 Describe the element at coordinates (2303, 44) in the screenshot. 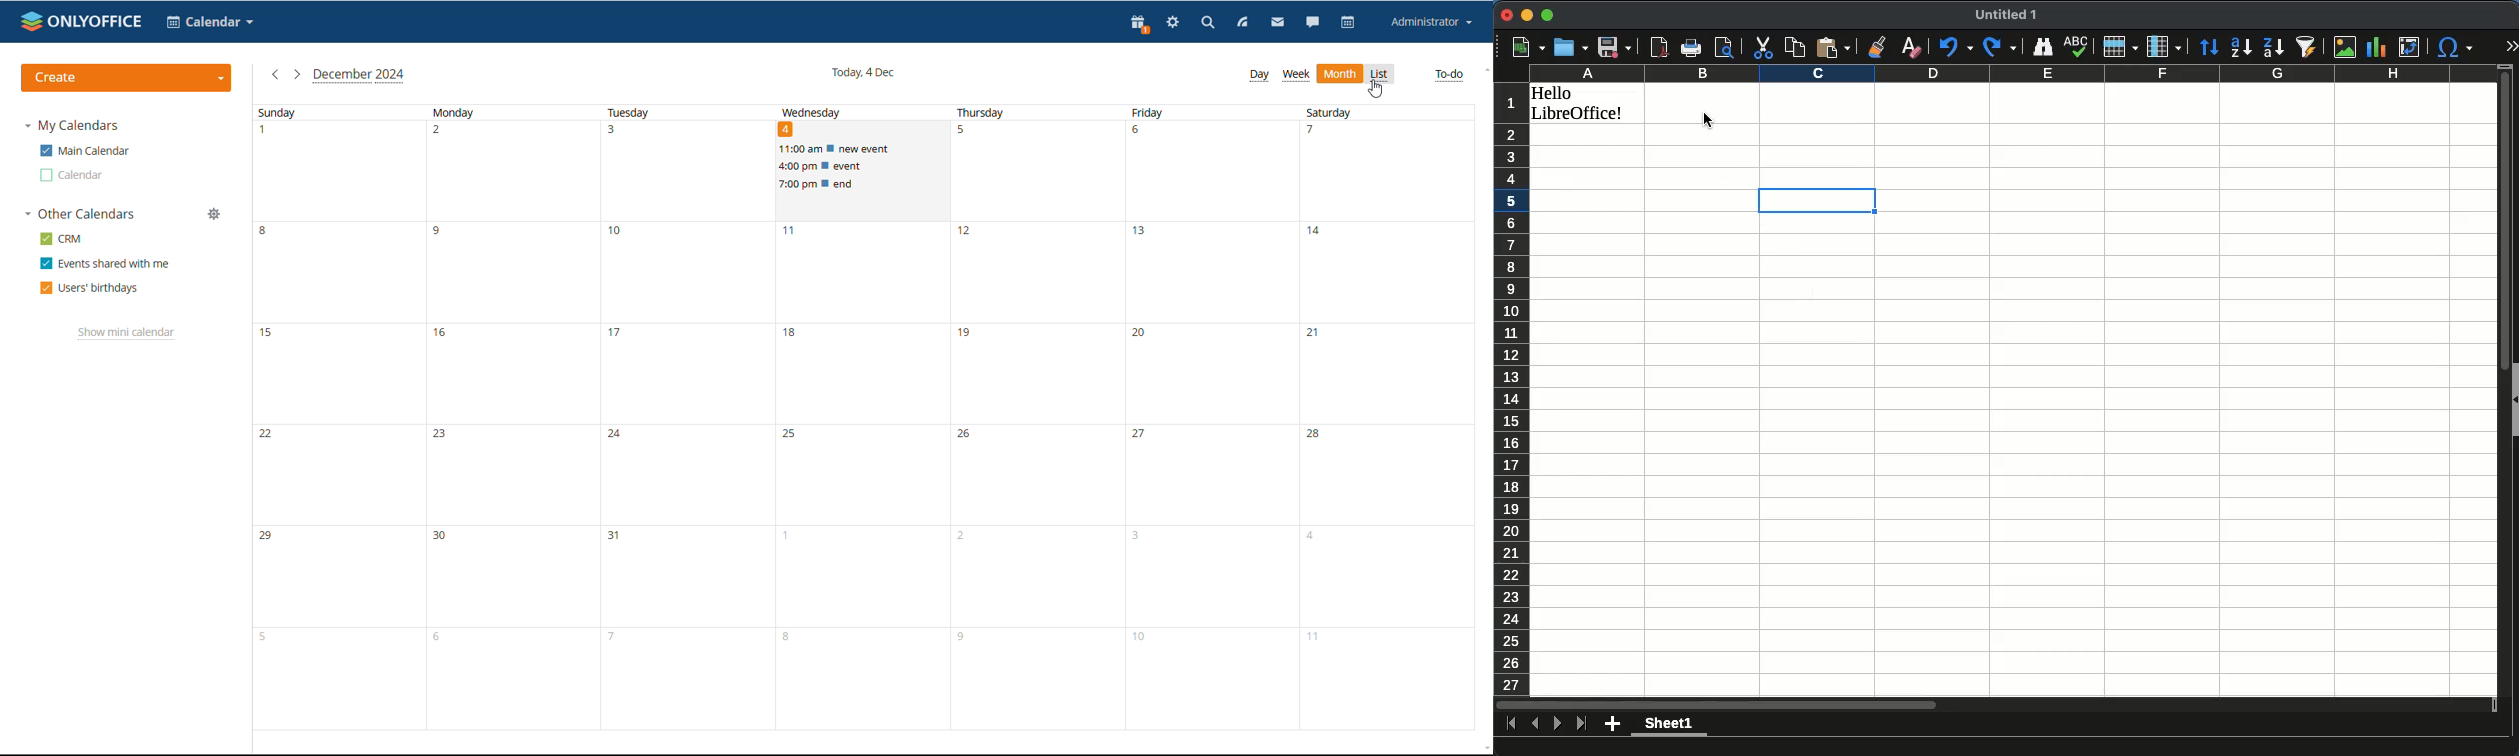

I see `autofilter` at that location.